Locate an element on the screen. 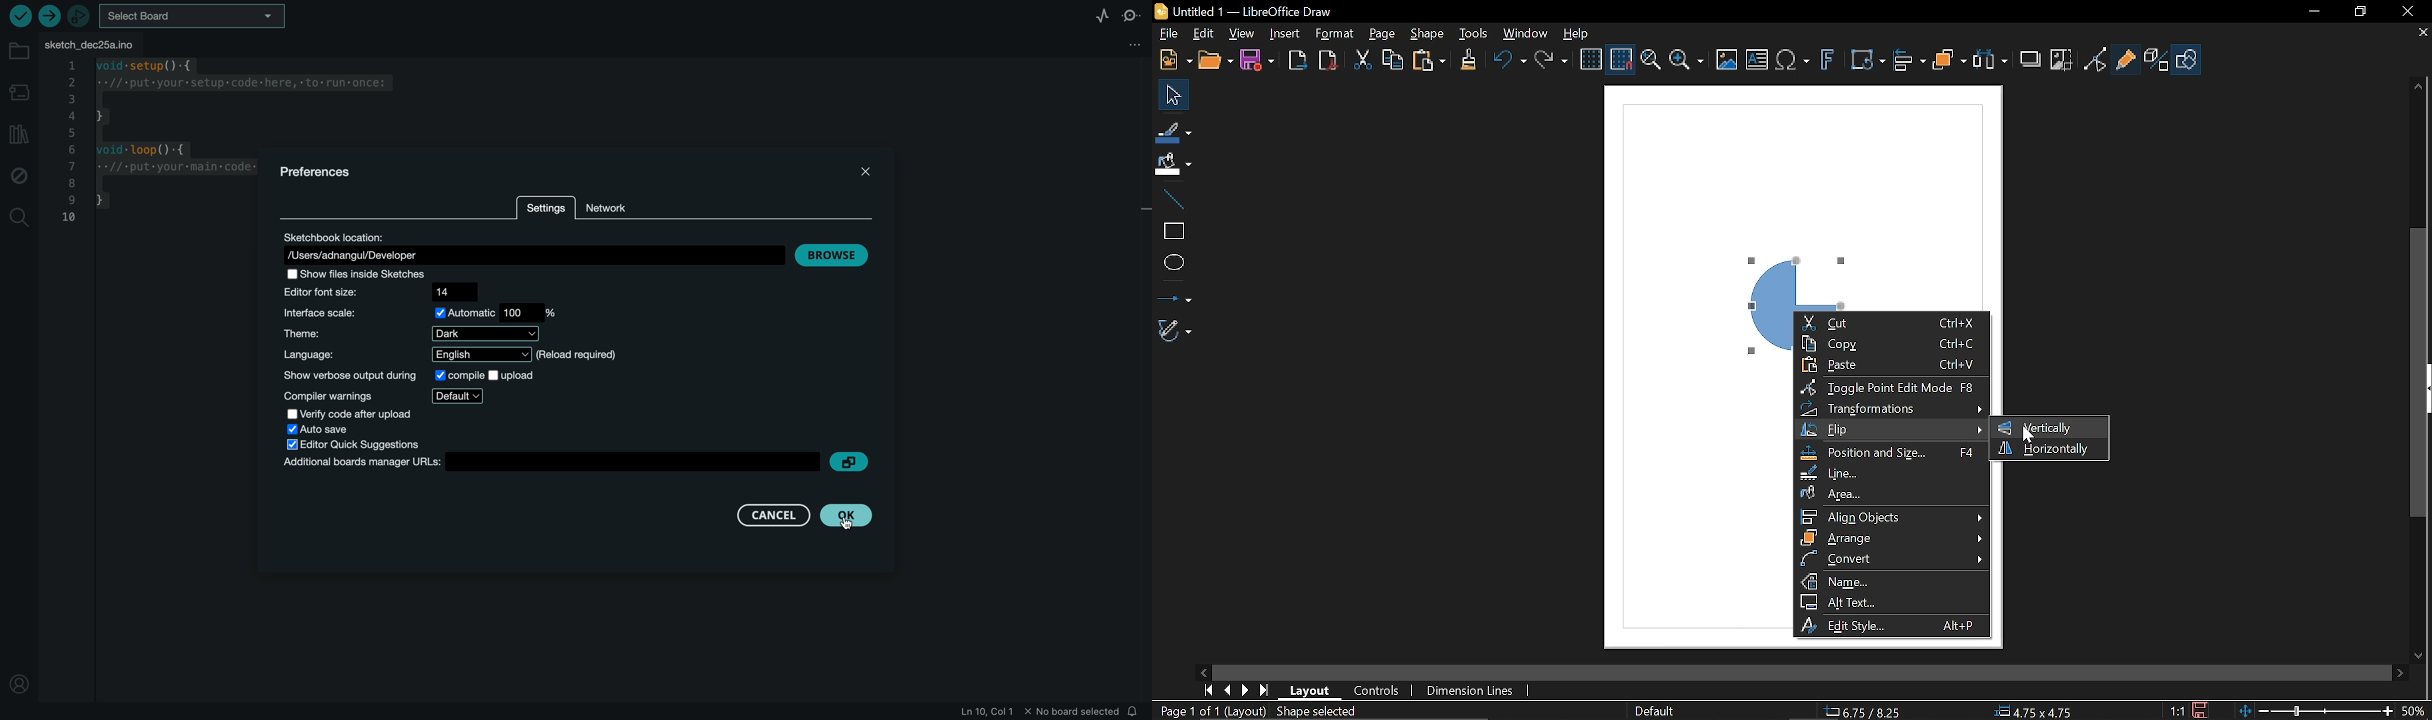 Image resolution: width=2436 pixels, height=728 pixels. serial monitor is located at coordinates (1133, 16).